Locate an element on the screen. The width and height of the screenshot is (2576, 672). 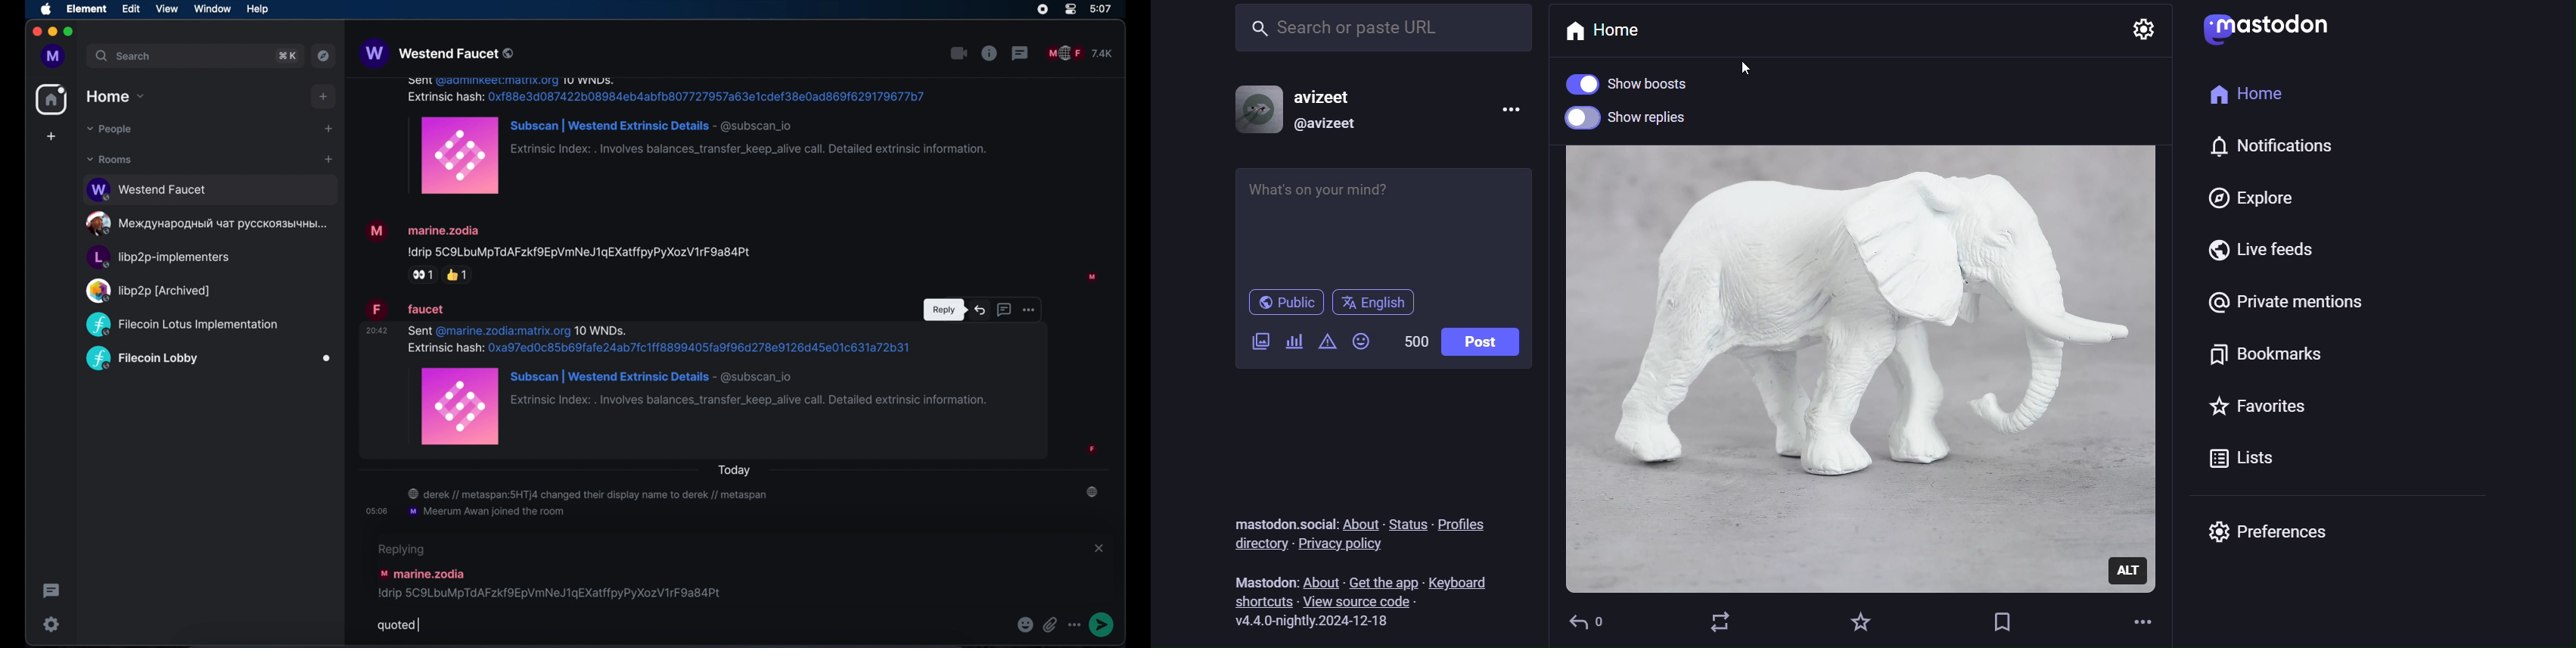
view is located at coordinates (166, 8).